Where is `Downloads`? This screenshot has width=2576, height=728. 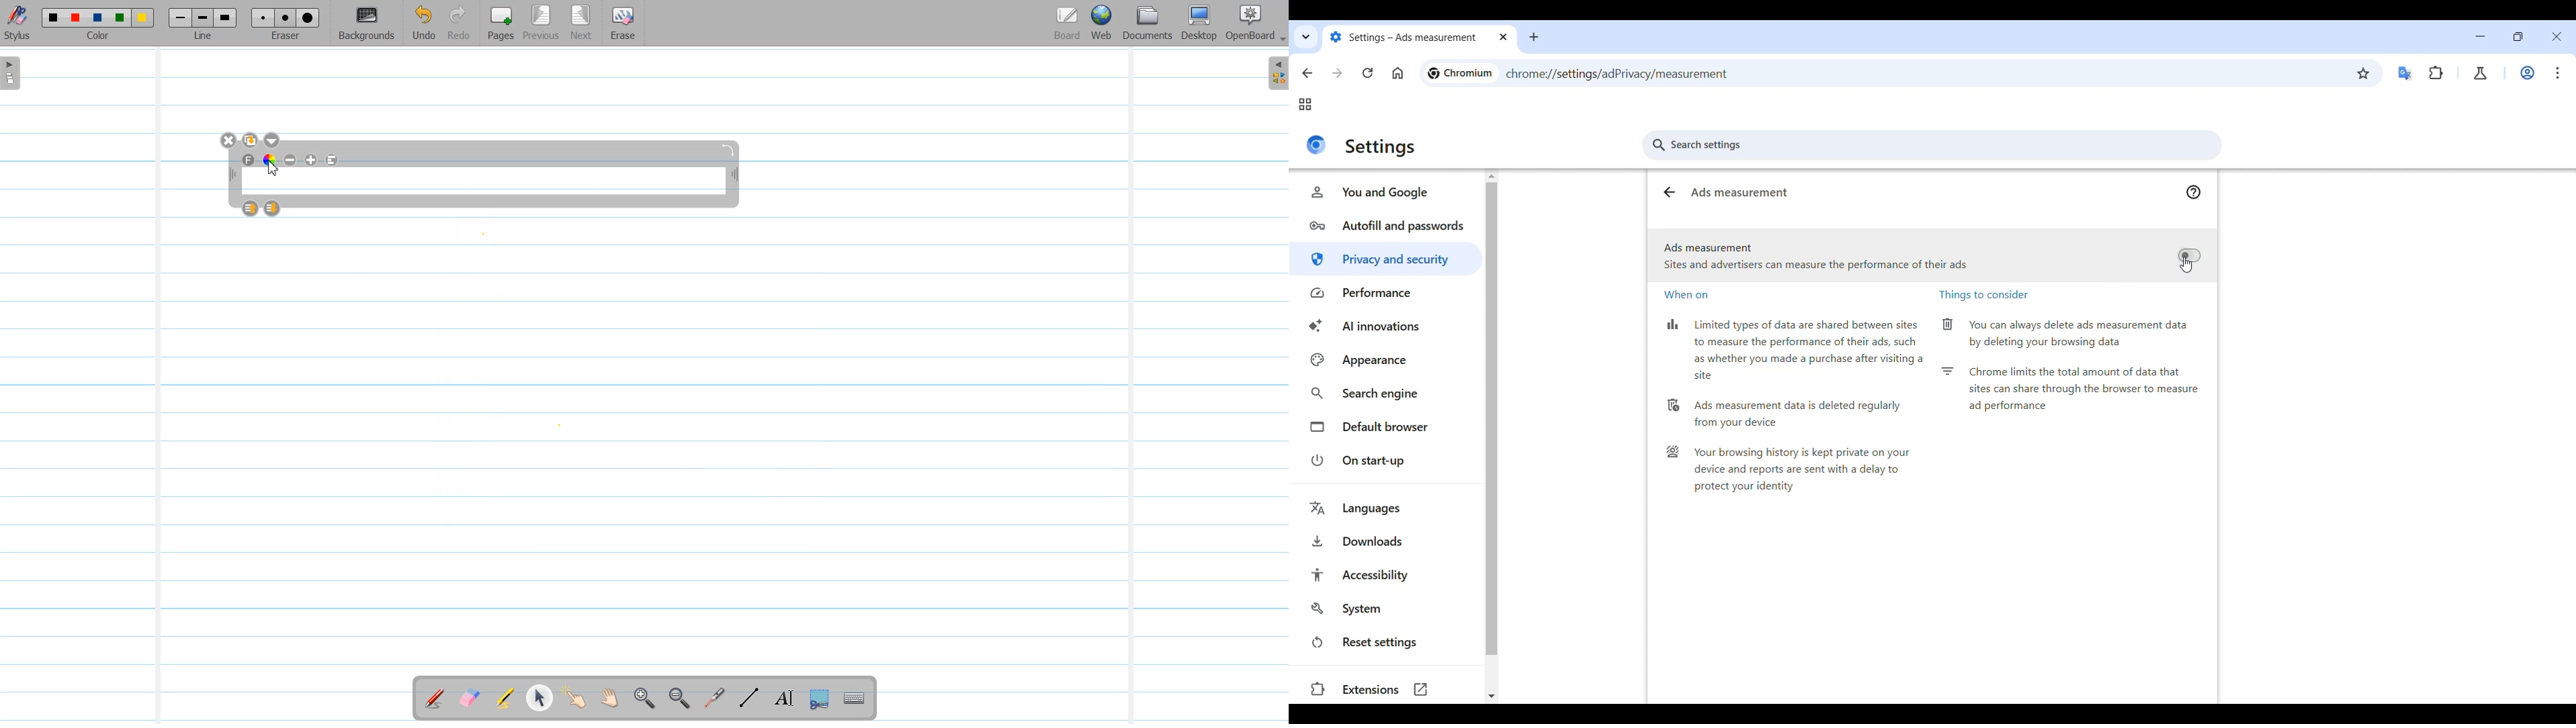 Downloads is located at coordinates (1387, 541).